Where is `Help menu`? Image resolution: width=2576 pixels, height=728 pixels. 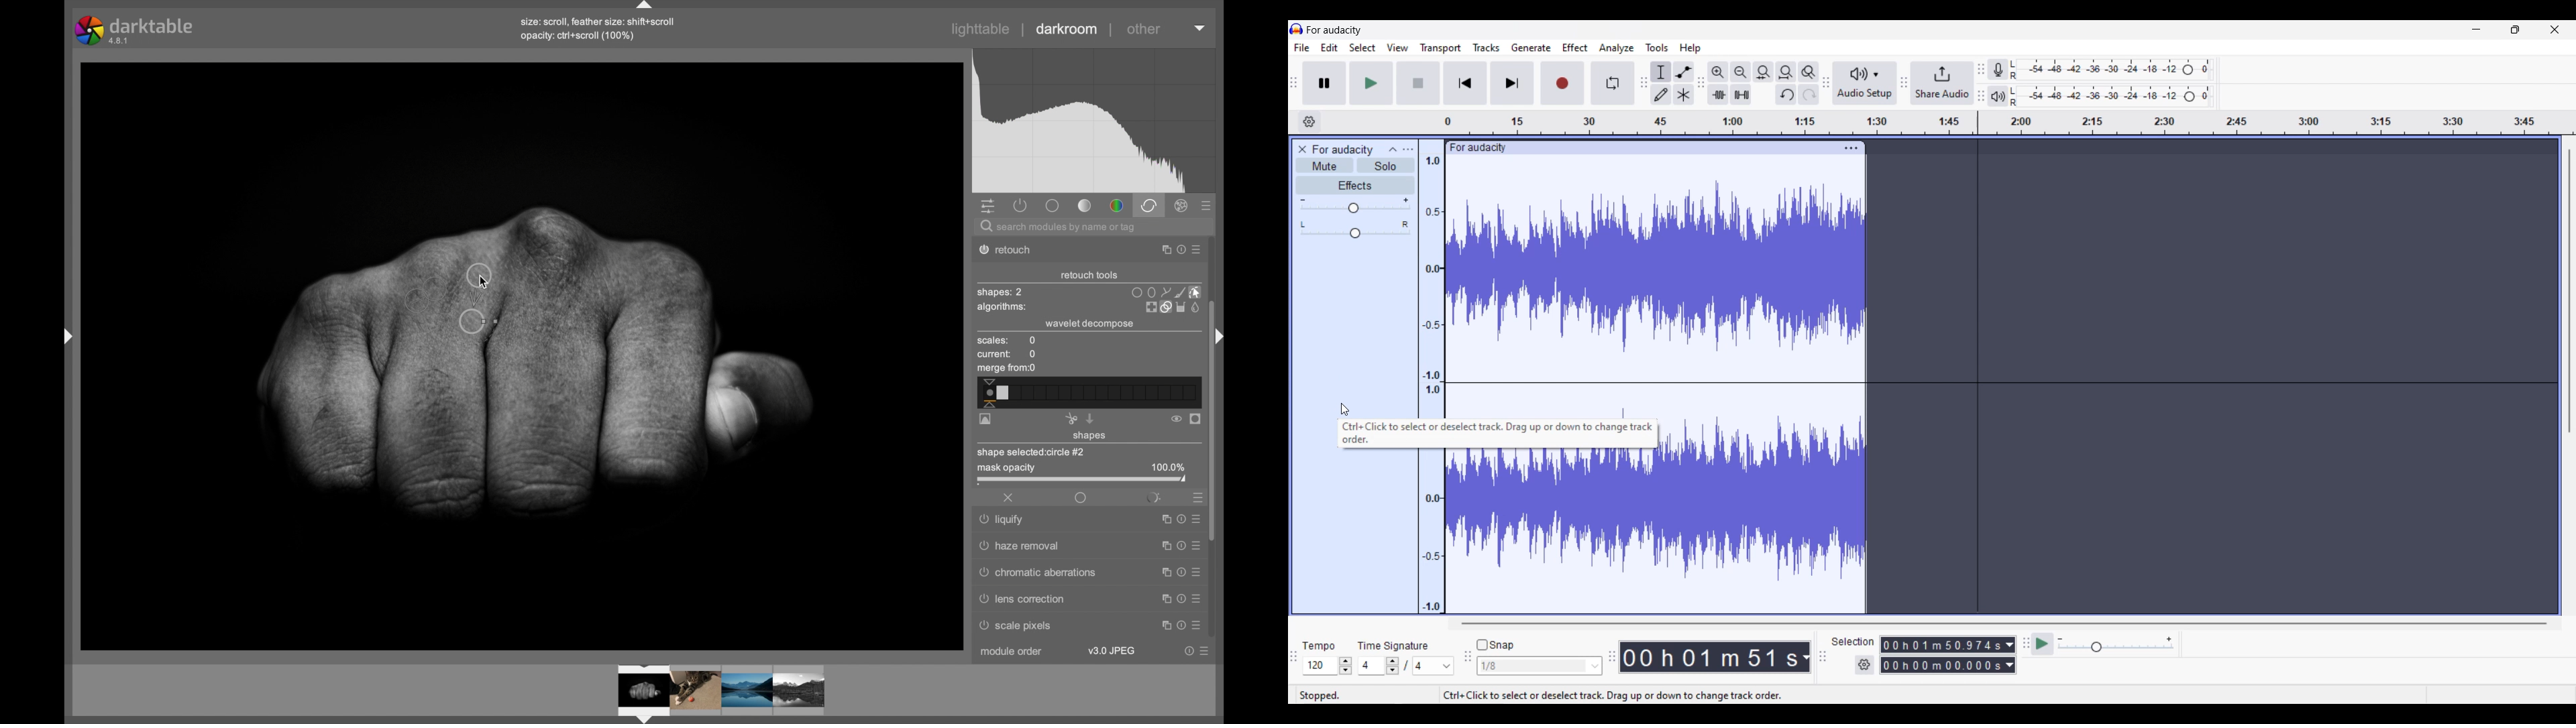 Help menu is located at coordinates (1690, 48).